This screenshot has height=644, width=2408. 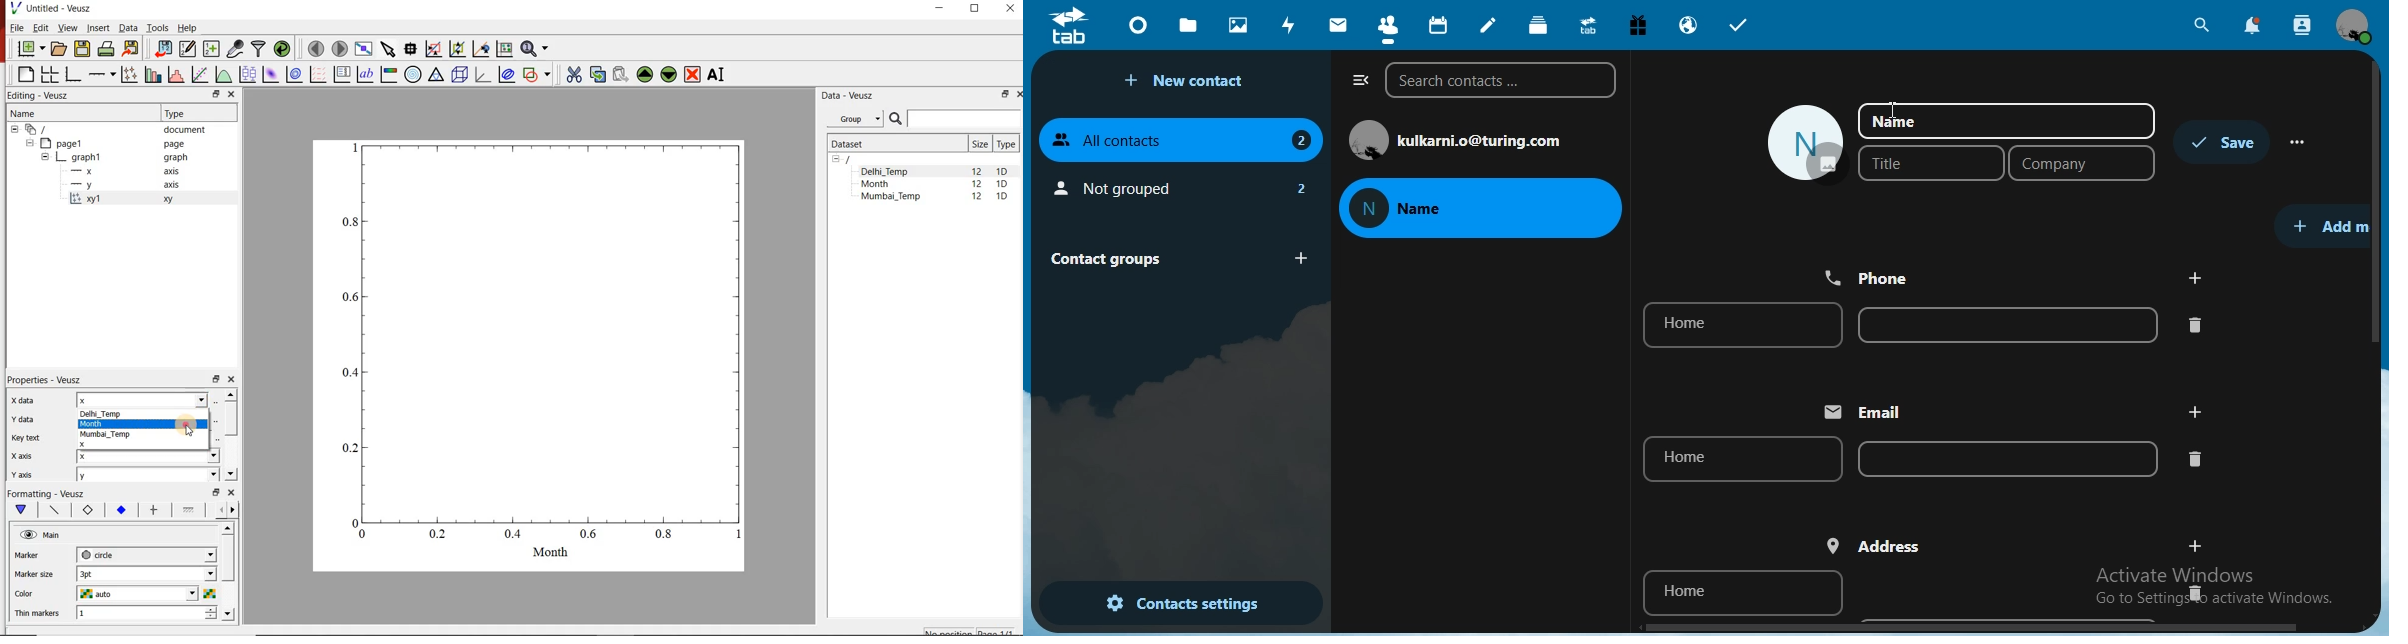 I want to click on cursor, so click(x=1896, y=111).